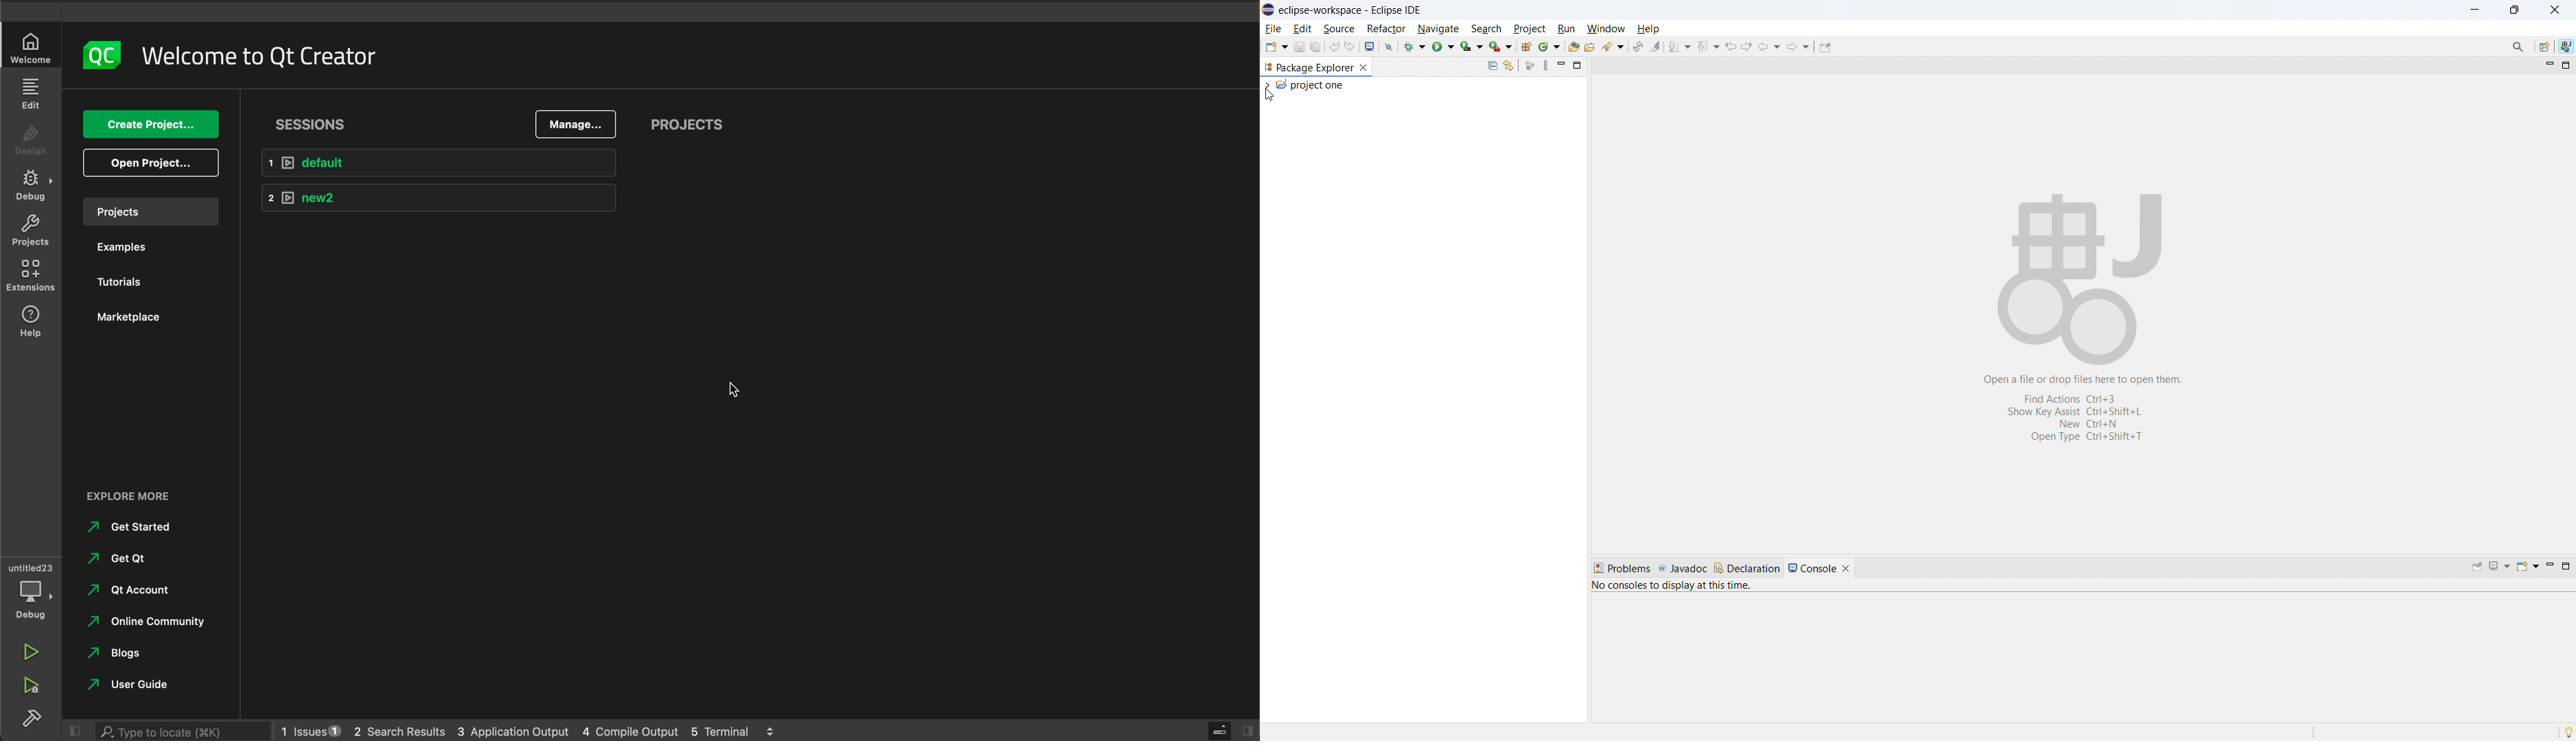  What do you see at coordinates (180, 731) in the screenshot?
I see `search` at bounding box center [180, 731].